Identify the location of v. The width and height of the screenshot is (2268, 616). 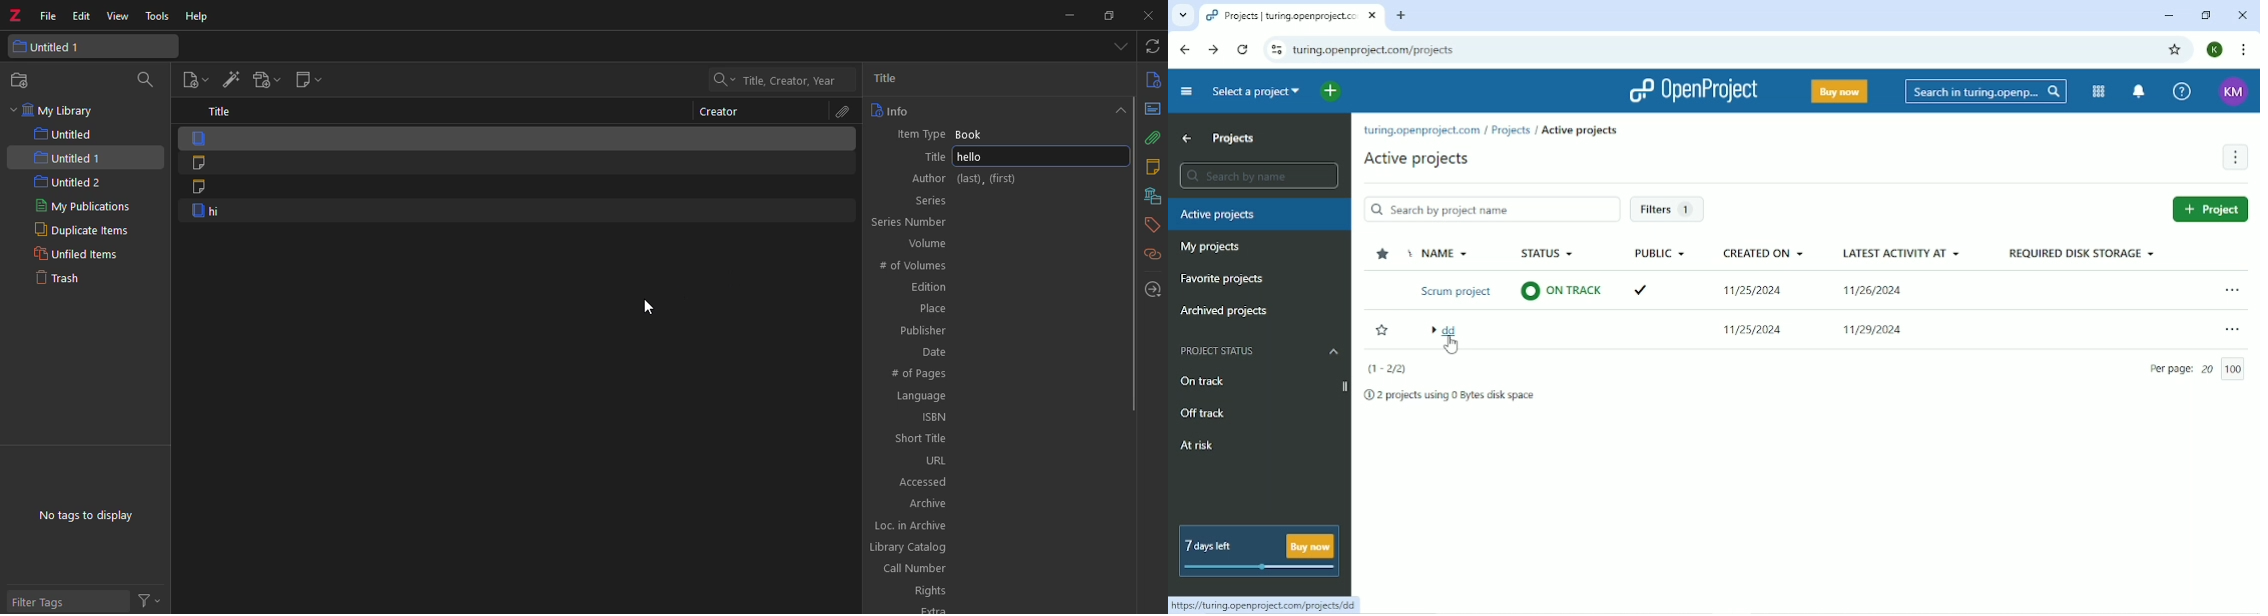
(1641, 290).